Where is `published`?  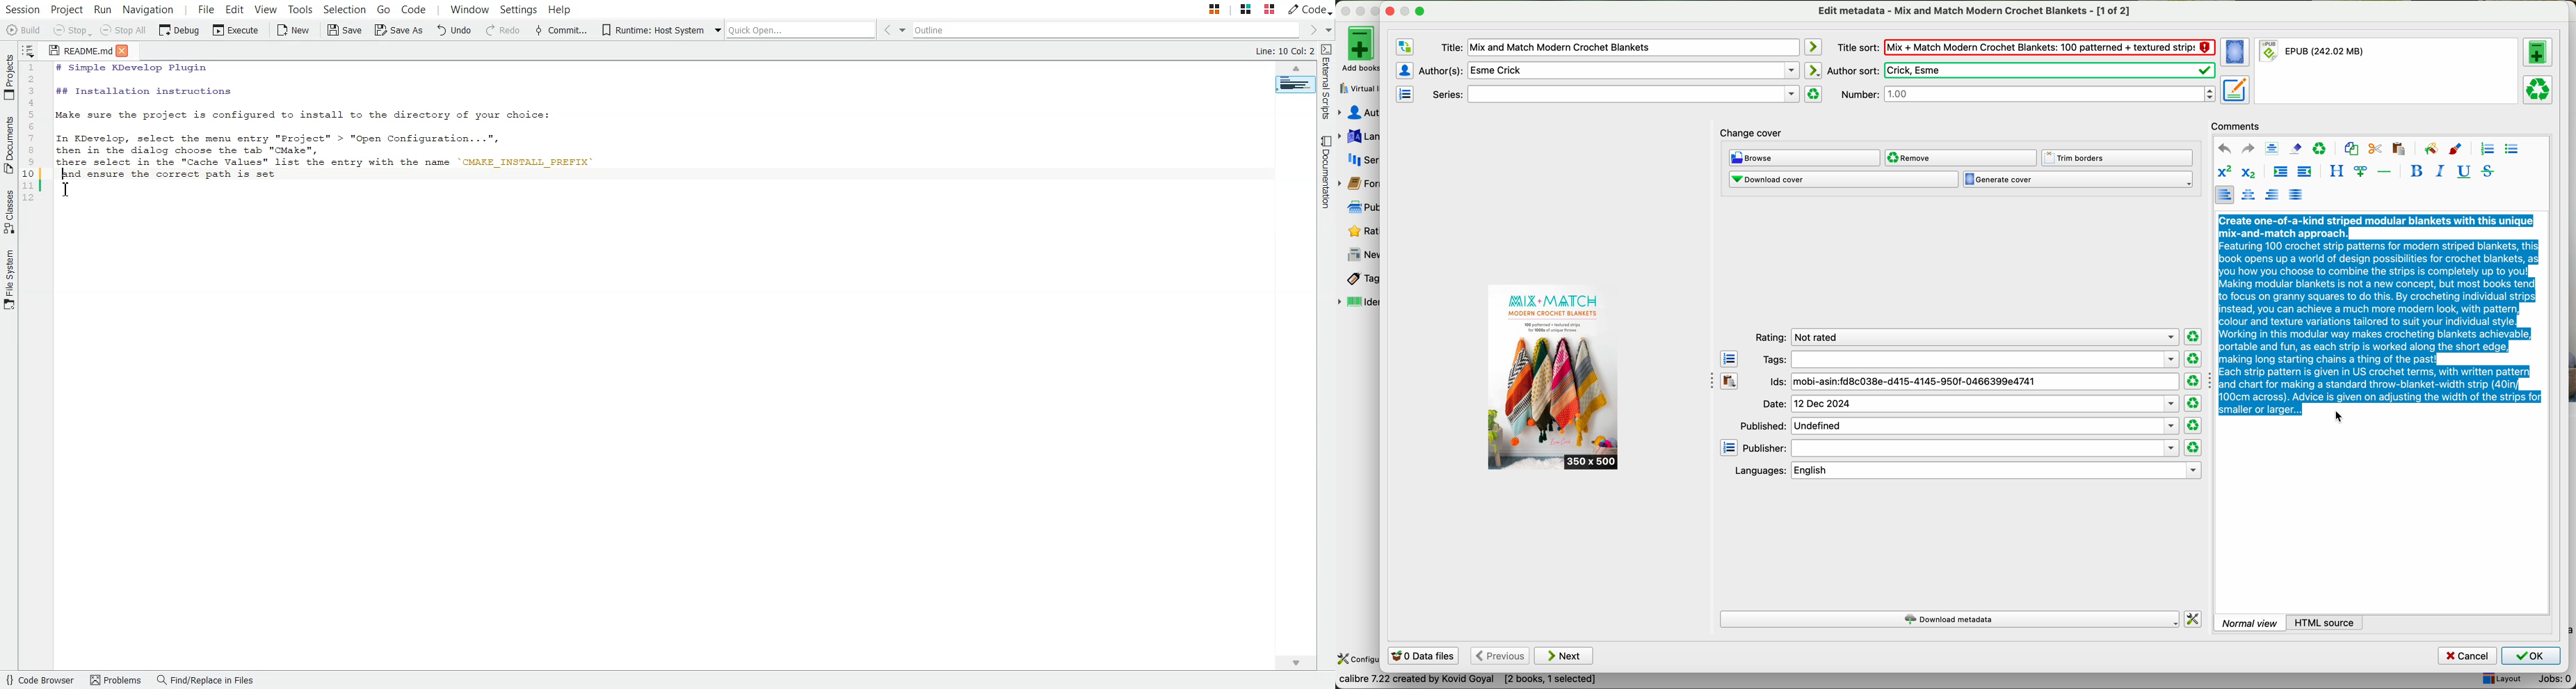 published is located at coordinates (1958, 425).